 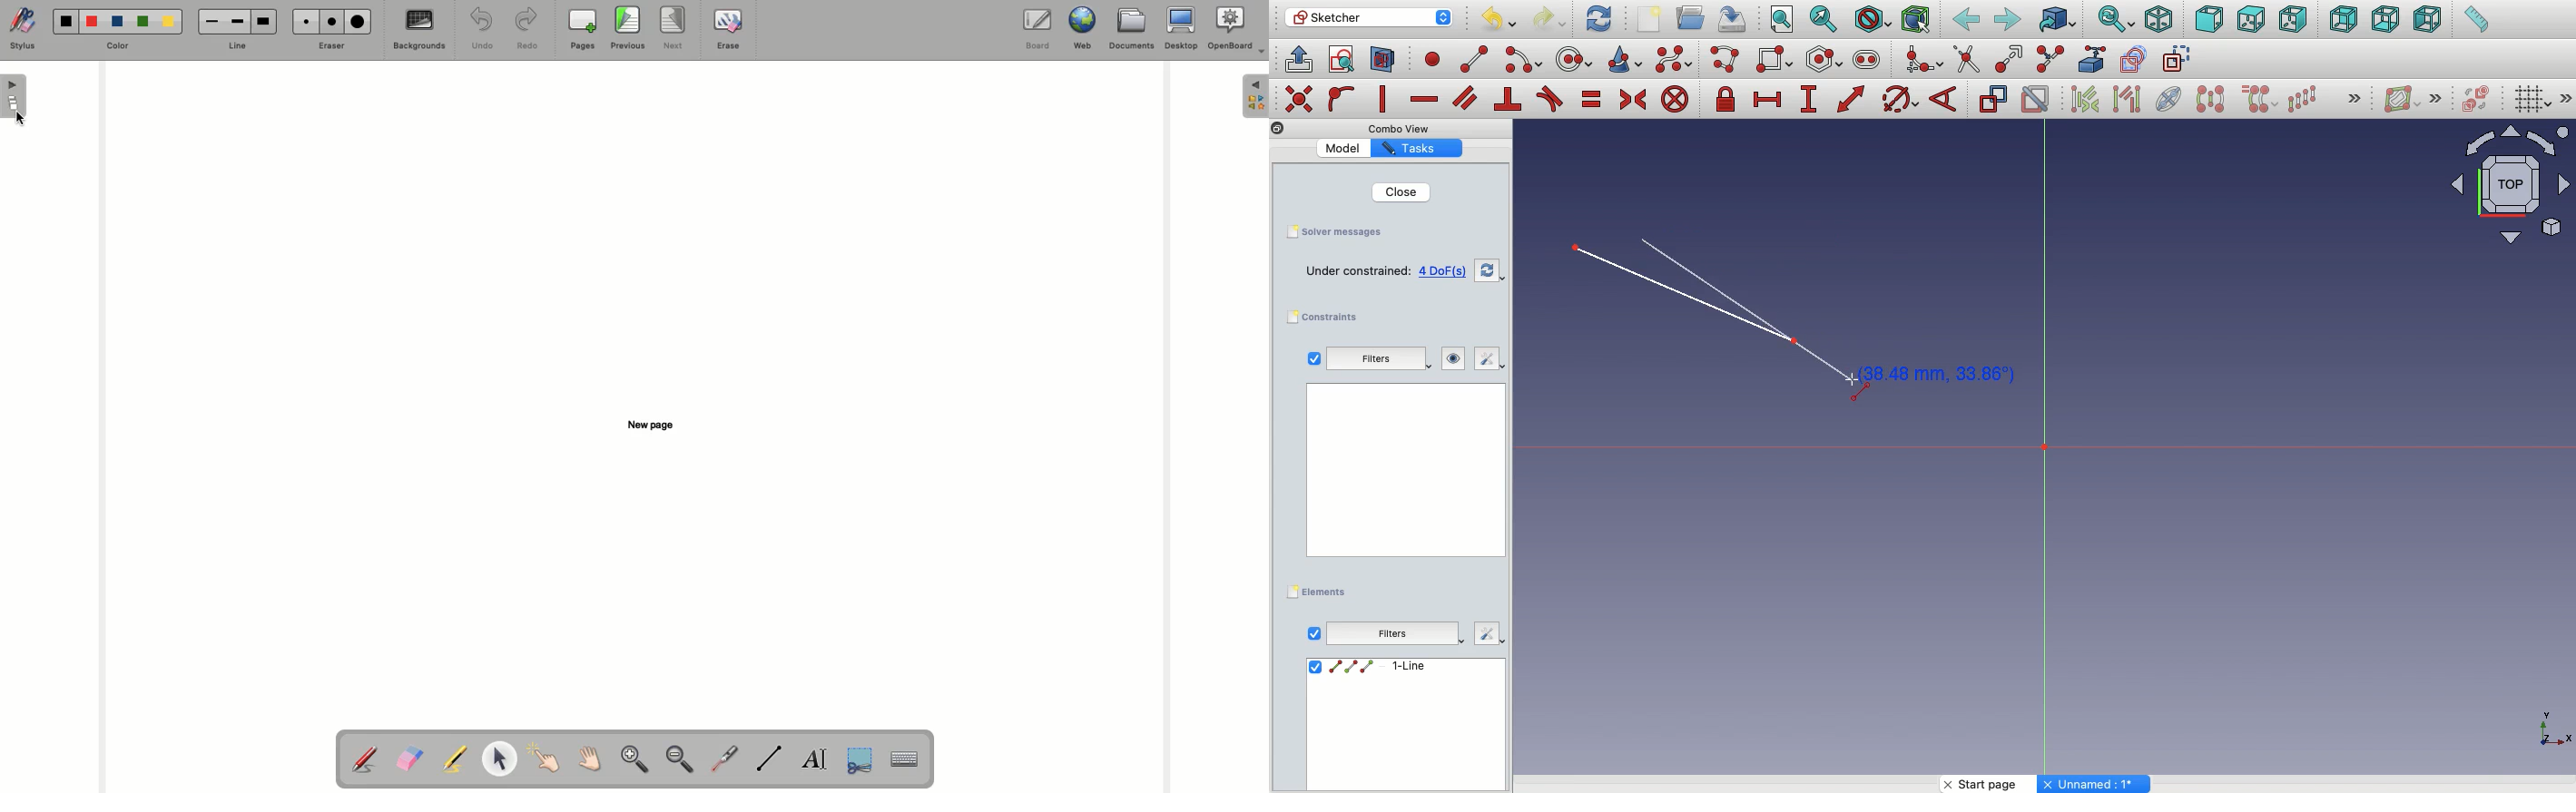 I want to click on B-spline, so click(x=1674, y=60).